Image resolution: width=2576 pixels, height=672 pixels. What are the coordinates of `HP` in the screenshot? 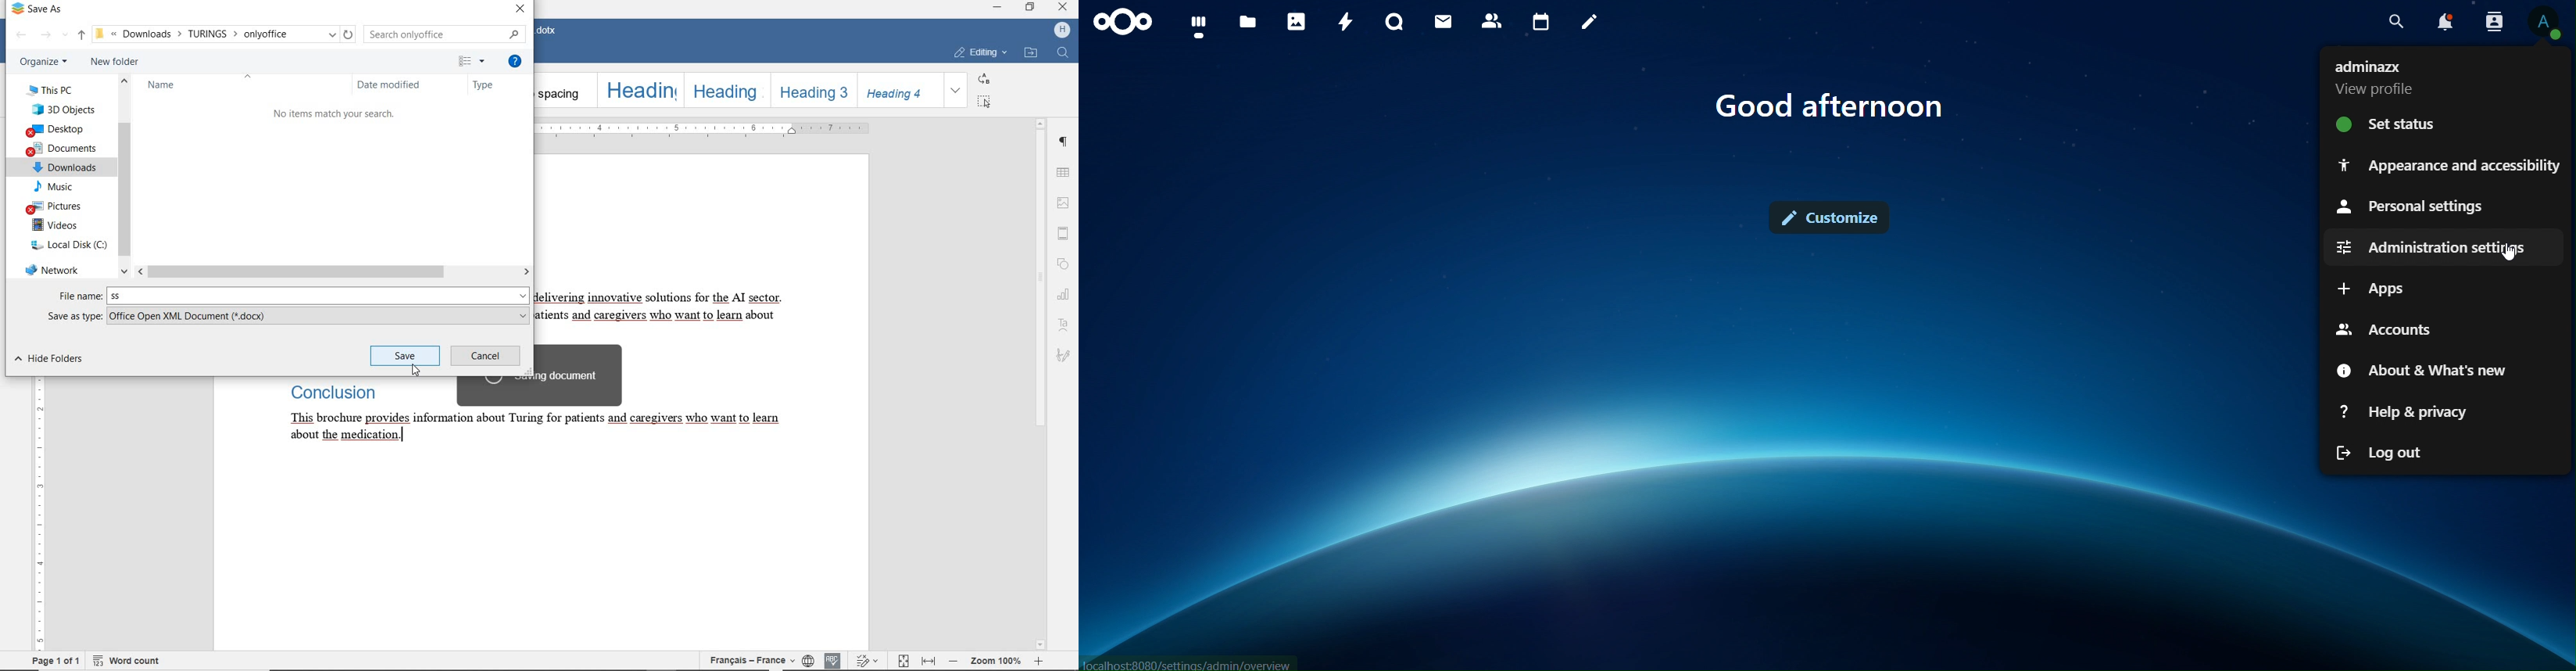 It's located at (1064, 30).